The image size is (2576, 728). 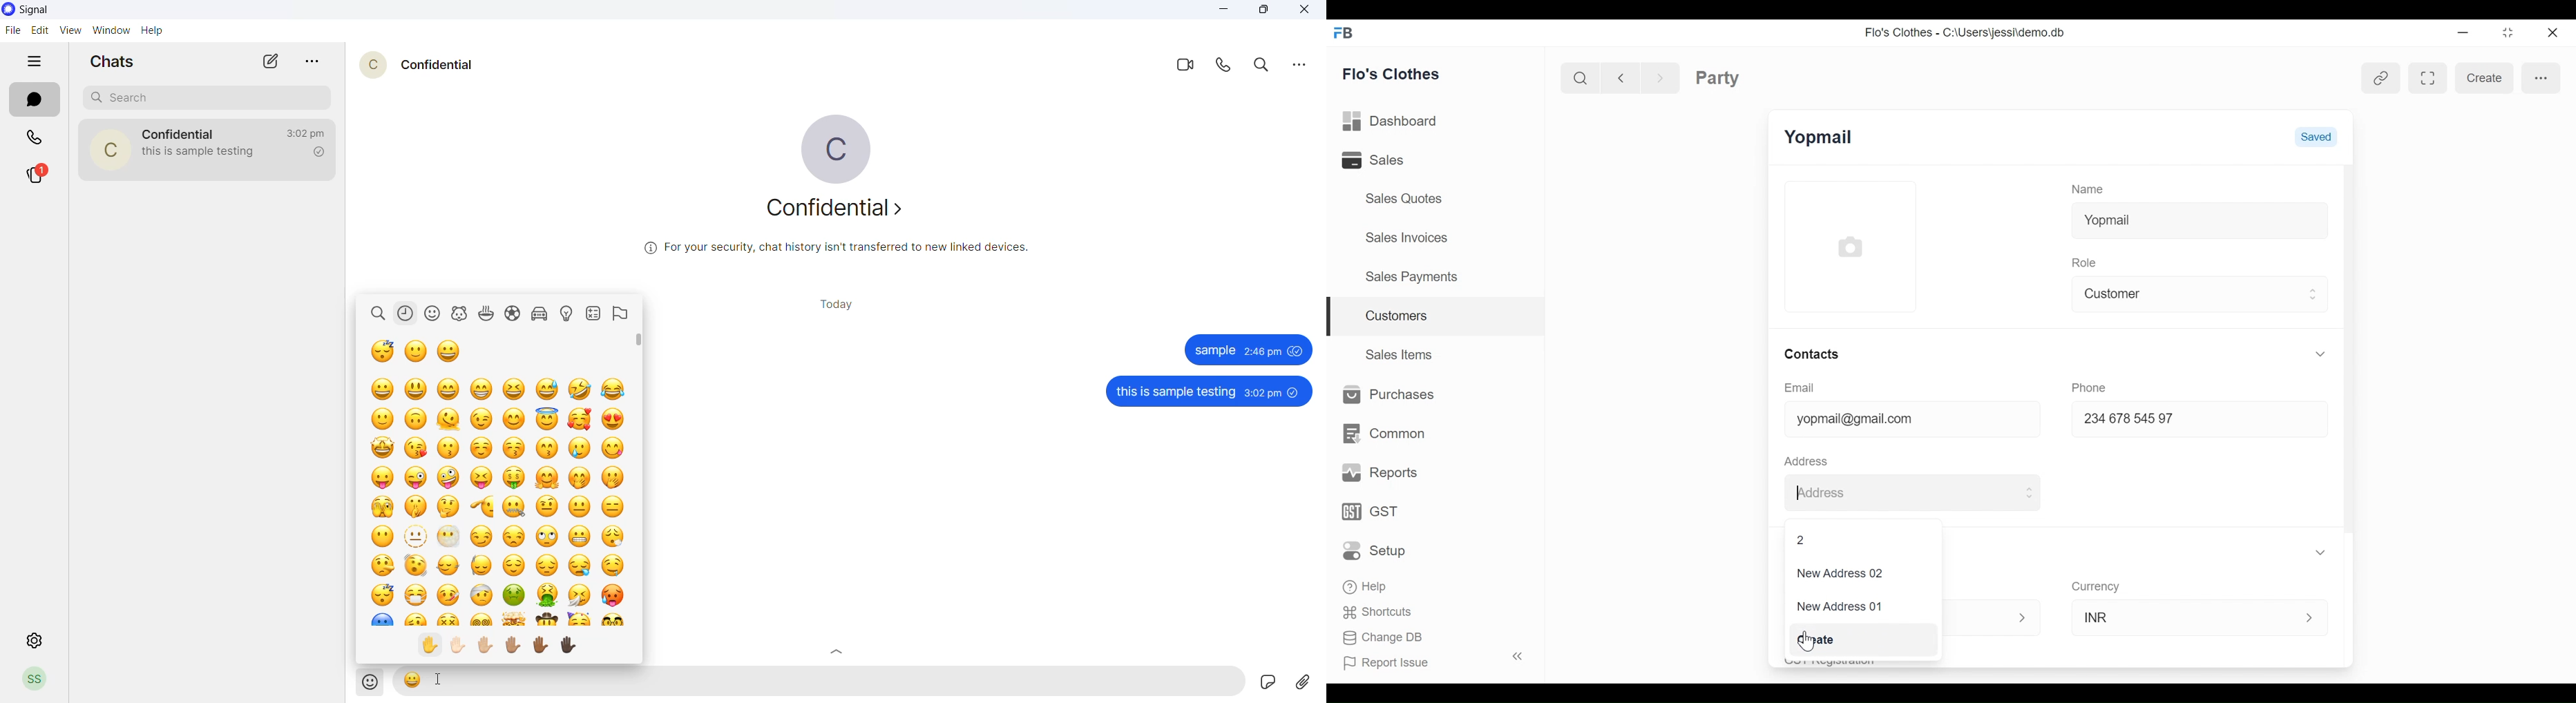 What do you see at coordinates (2462, 32) in the screenshot?
I see `minimize` at bounding box center [2462, 32].